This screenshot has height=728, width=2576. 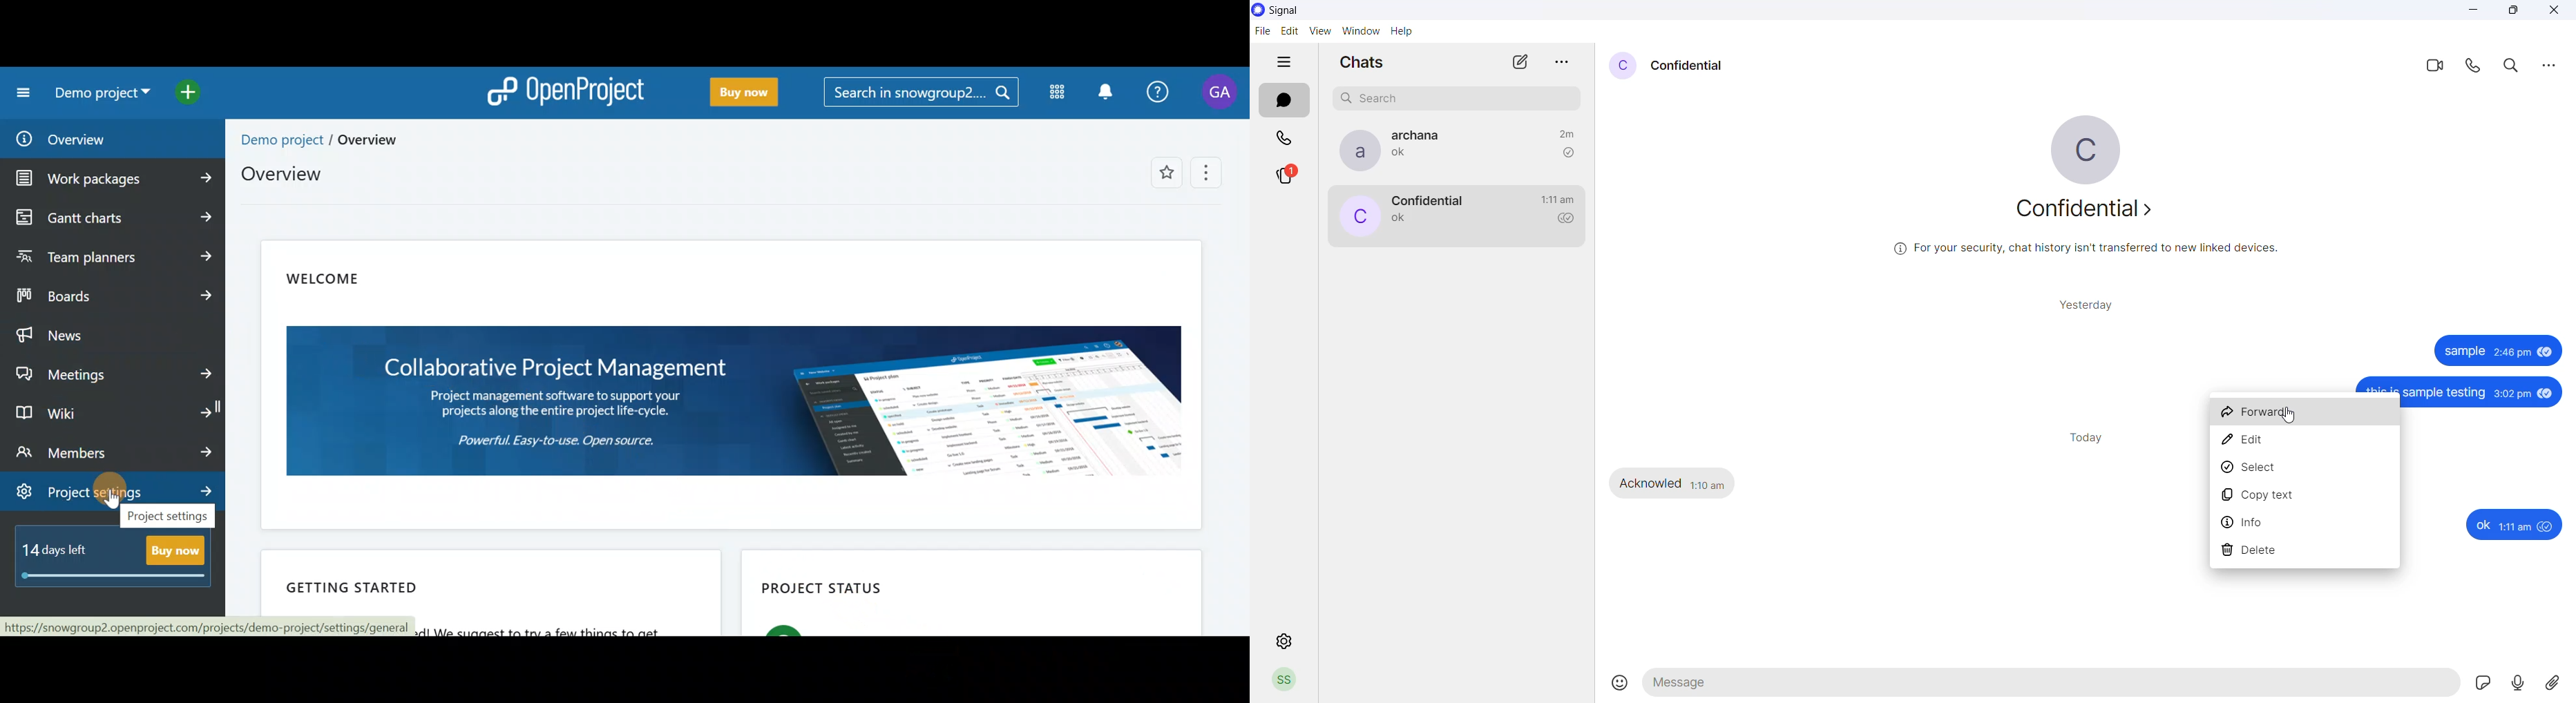 I want to click on more options, so click(x=1563, y=58).